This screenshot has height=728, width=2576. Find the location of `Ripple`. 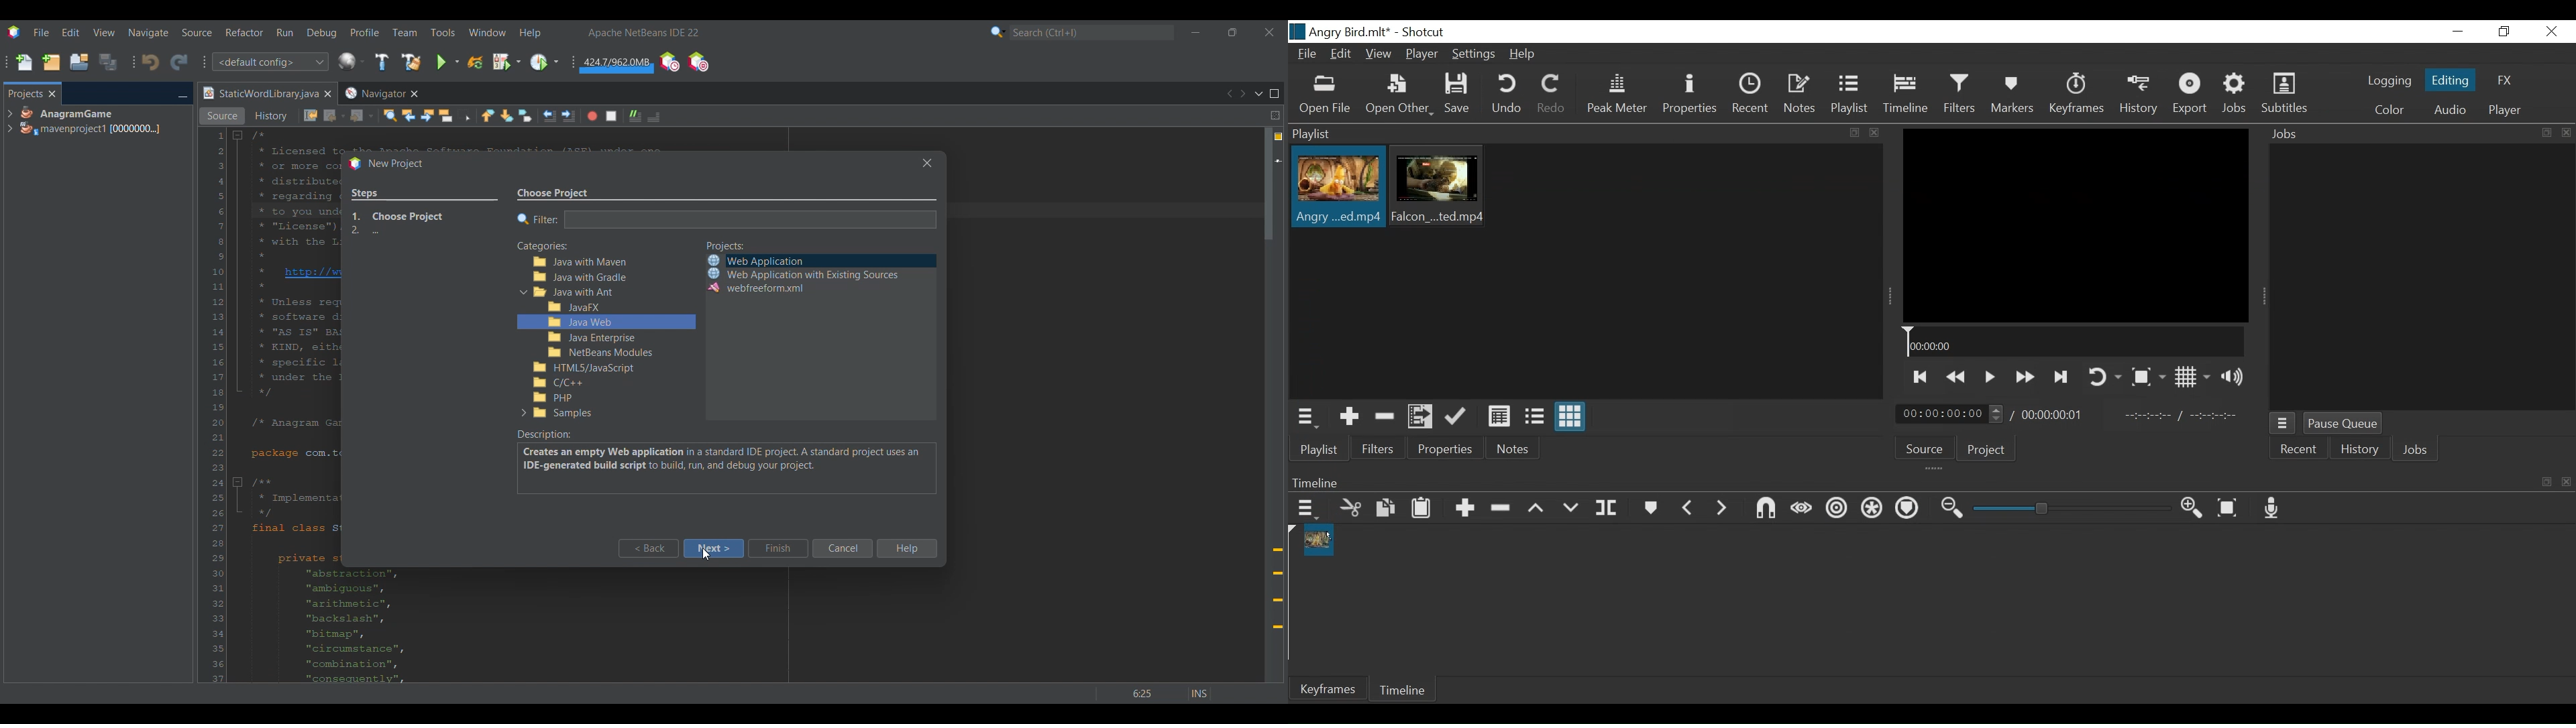

Ripple is located at coordinates (1835, 509).